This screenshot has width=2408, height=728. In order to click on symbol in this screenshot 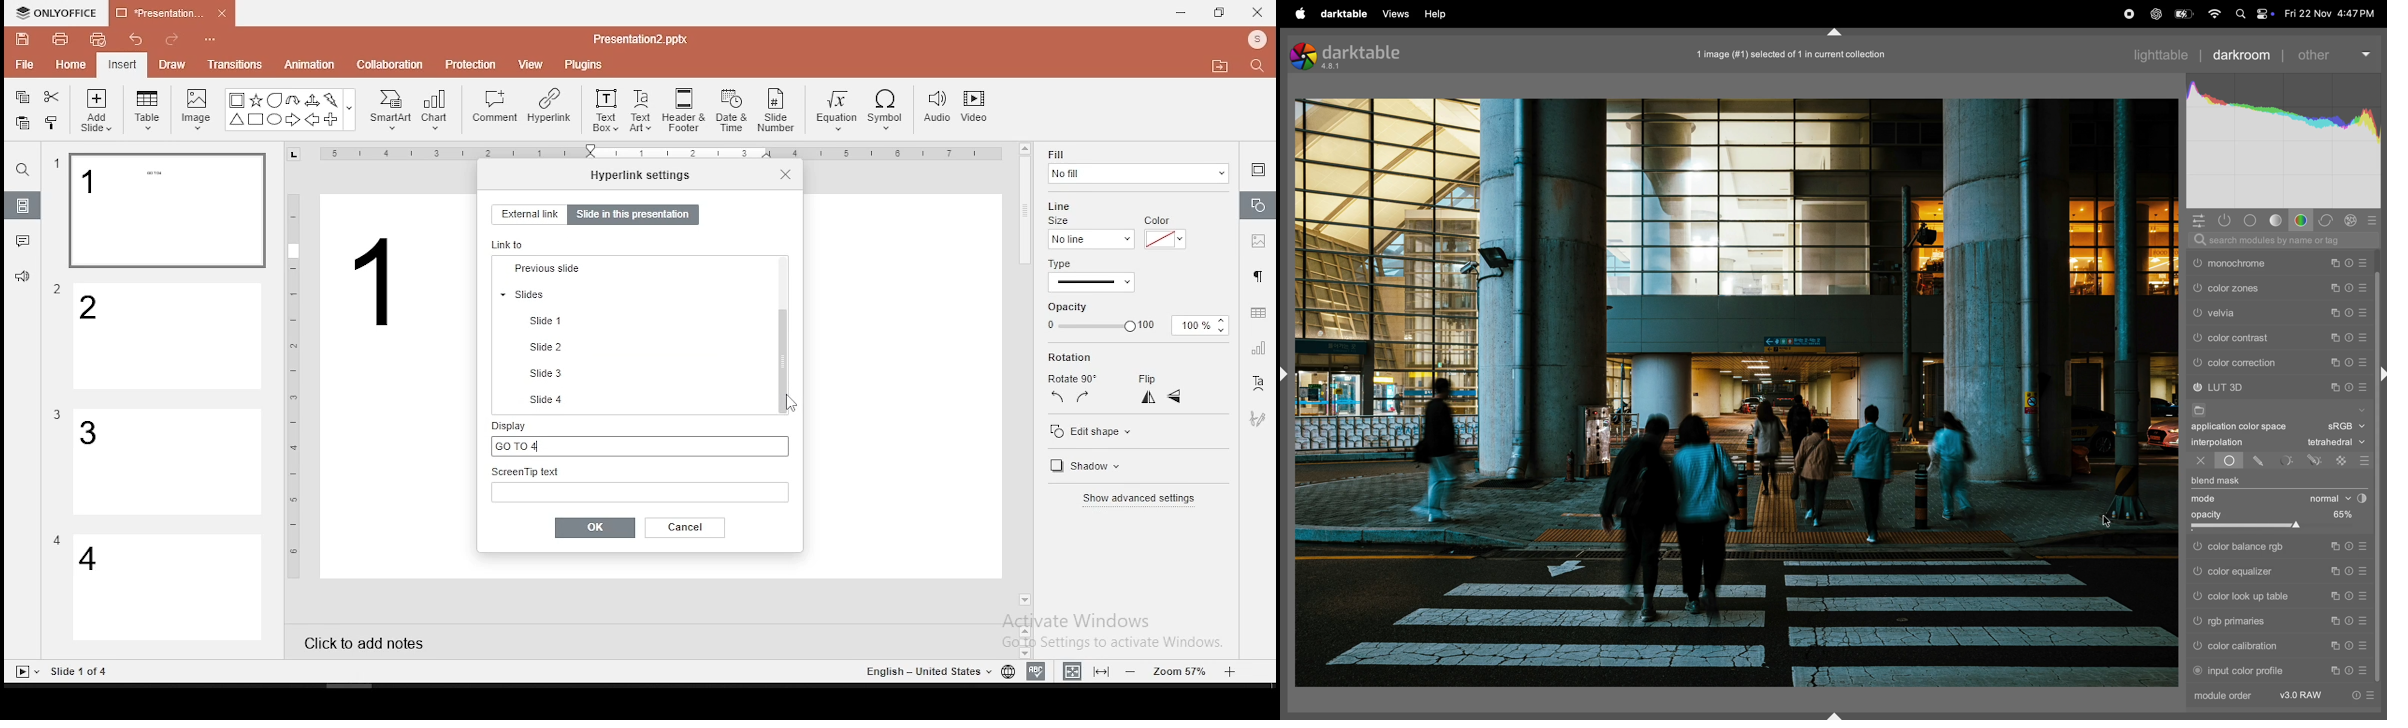, I will do `click(889, 111)`.